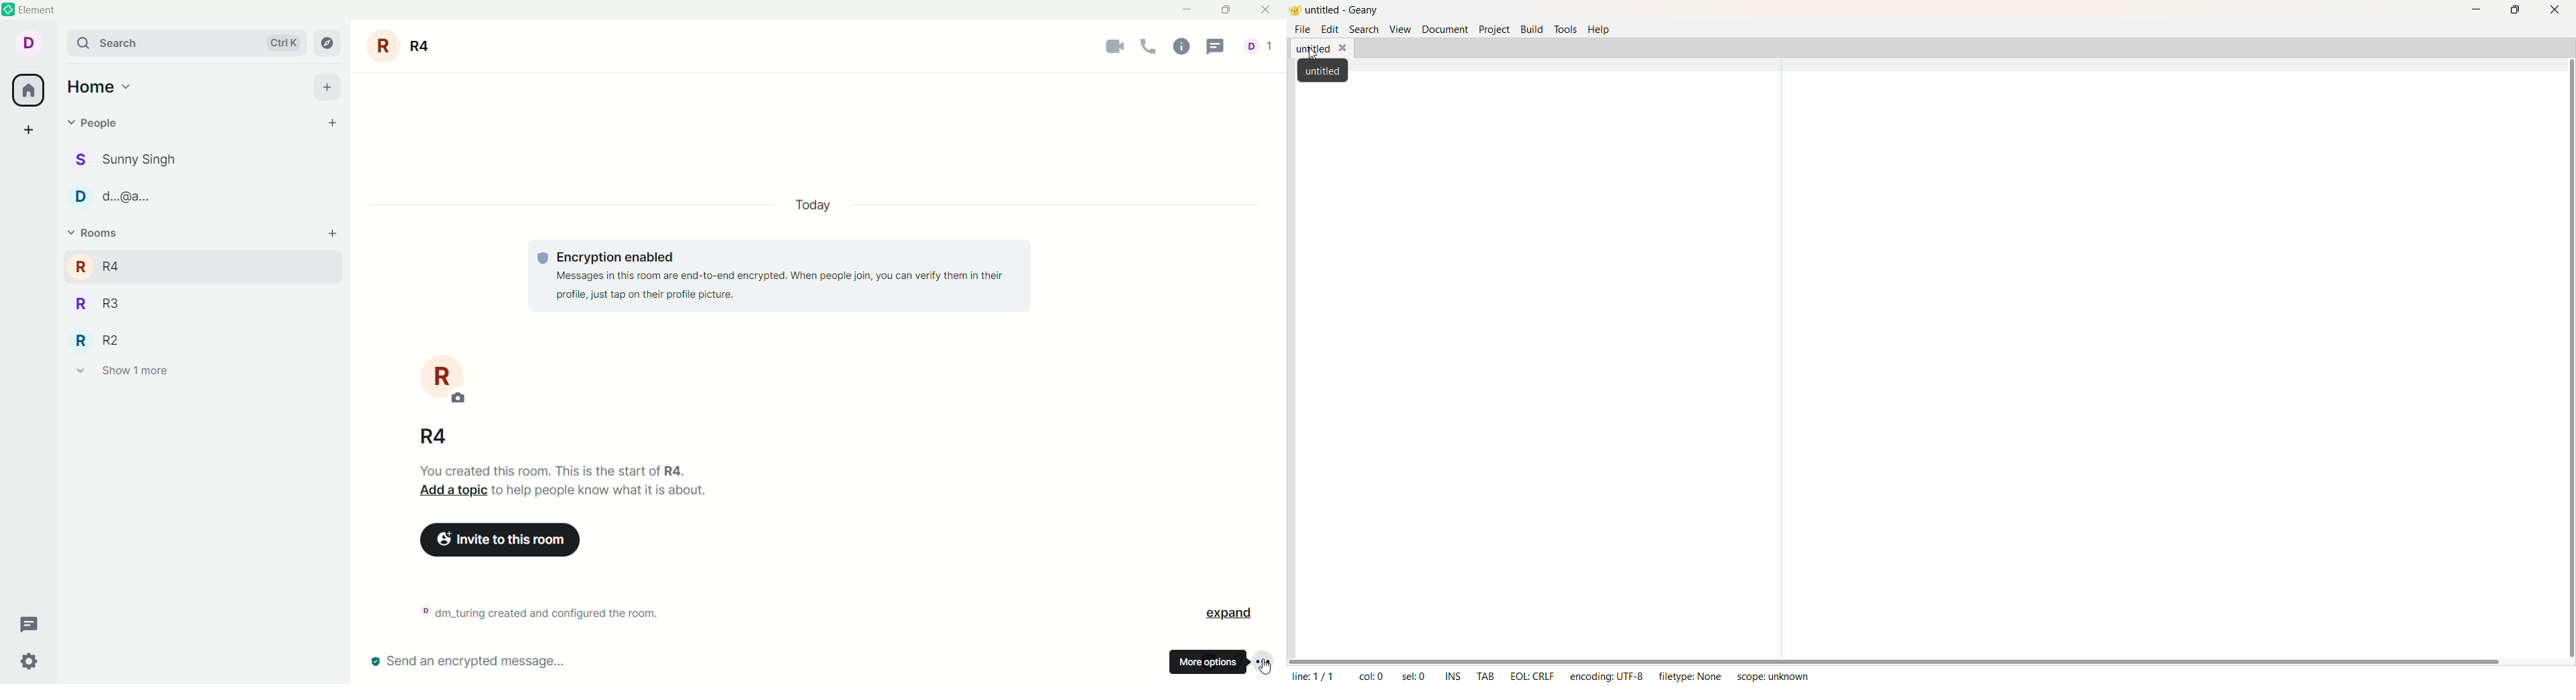 The image size is (2576, 700). I want to click on more options, so click(1208, 663).